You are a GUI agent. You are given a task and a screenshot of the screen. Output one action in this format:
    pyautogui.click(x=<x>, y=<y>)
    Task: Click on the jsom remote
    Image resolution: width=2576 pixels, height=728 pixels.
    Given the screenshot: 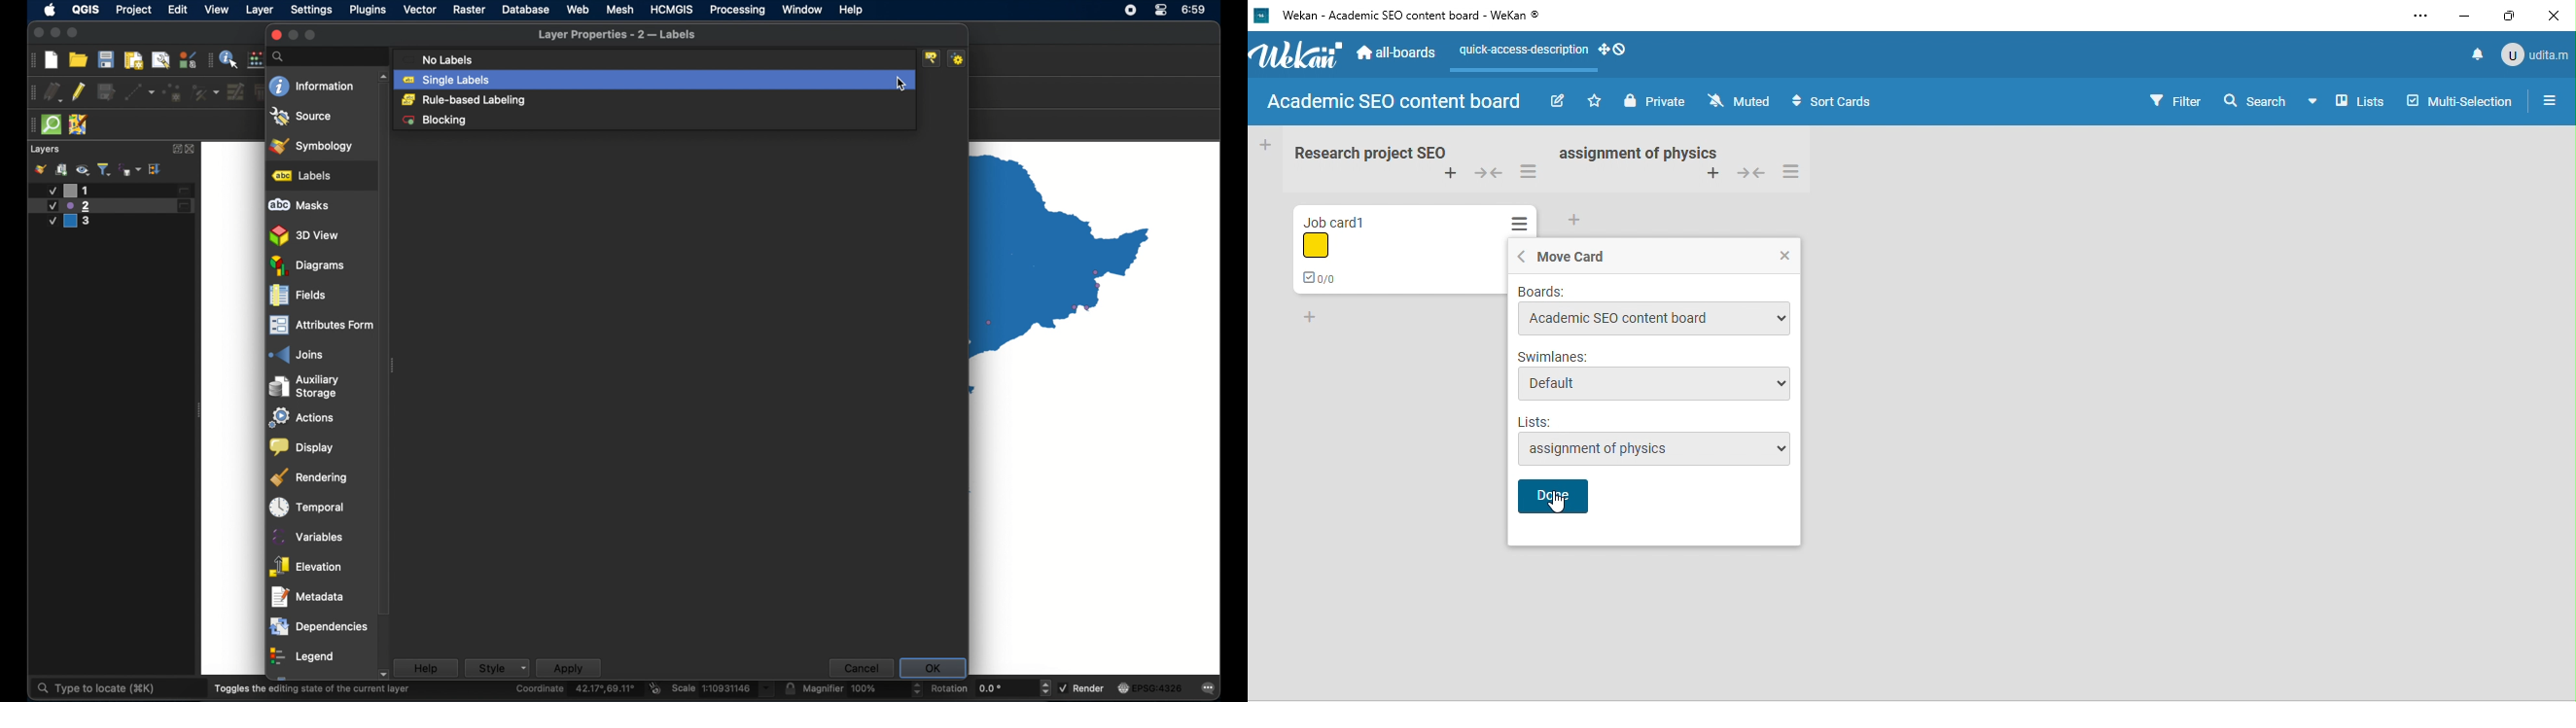 What is the action you would take?
    pyautogui.click(x=79, y=124)
    